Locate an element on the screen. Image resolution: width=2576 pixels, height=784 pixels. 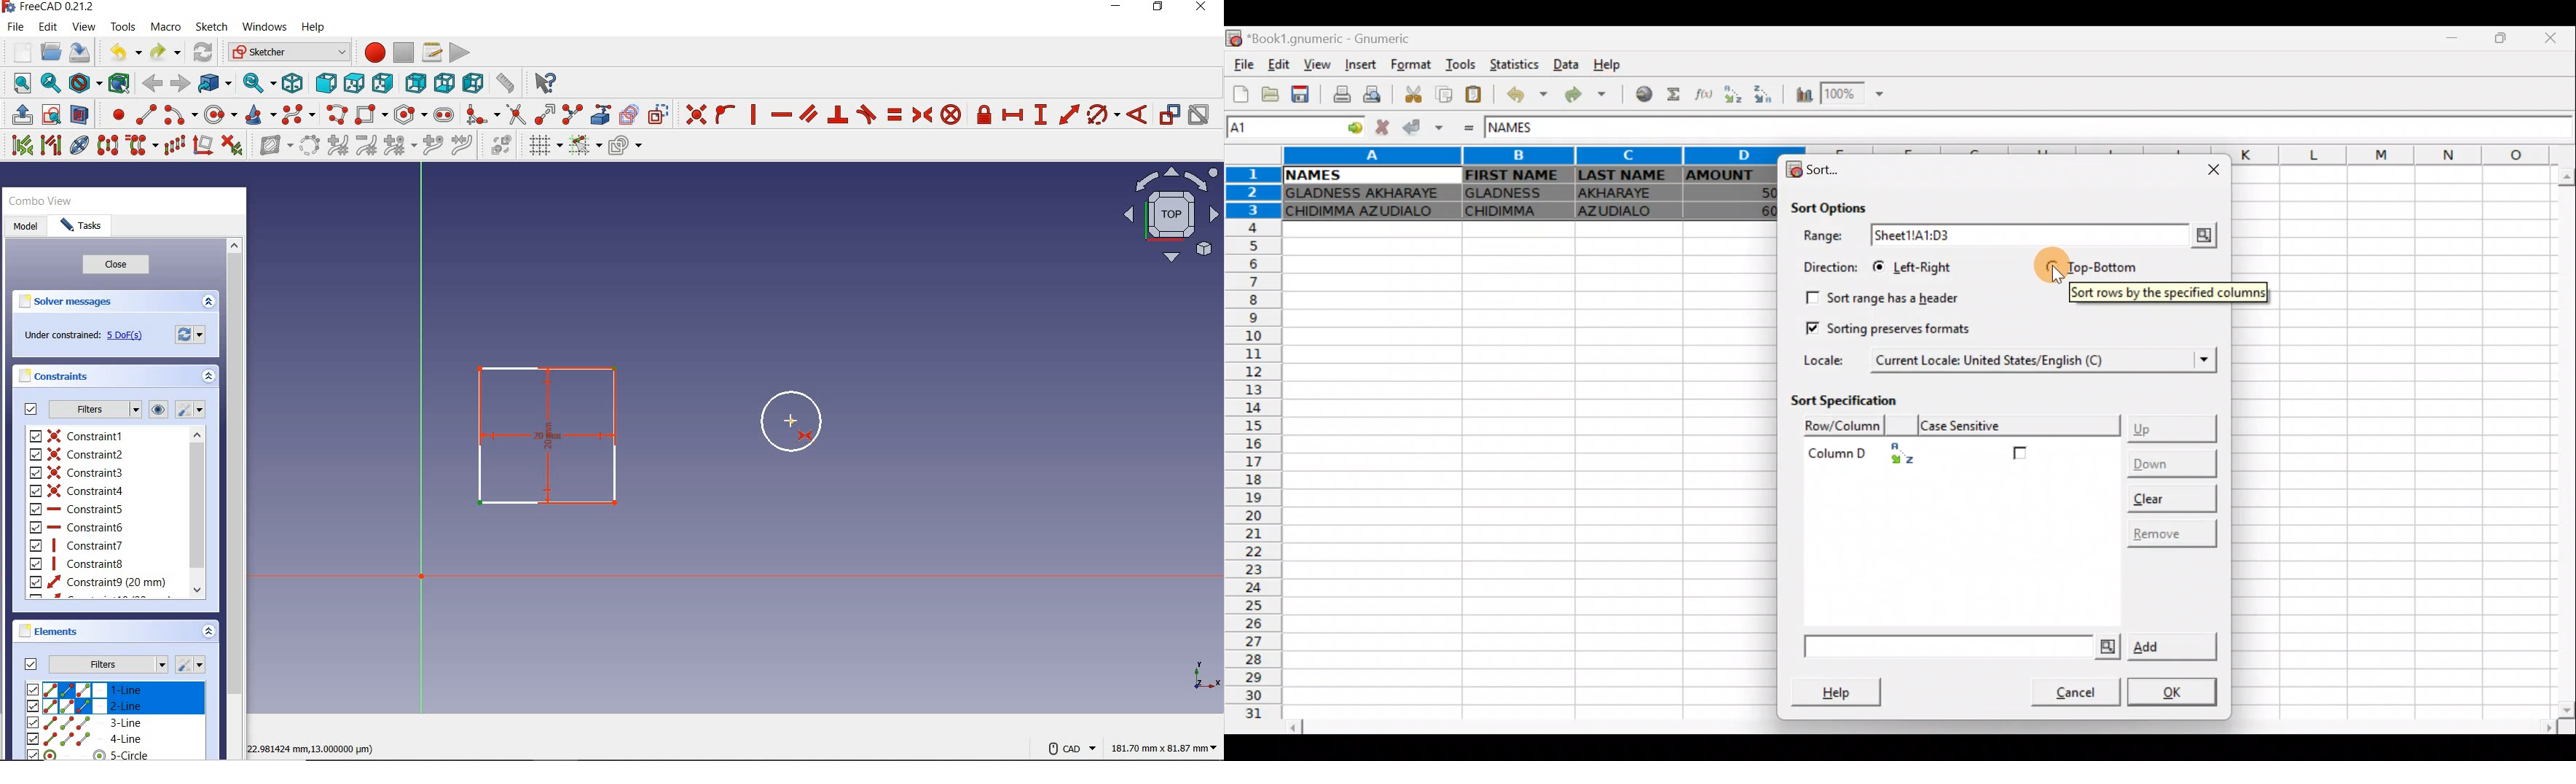
constrain angle is located at coordinates (1139, 114).